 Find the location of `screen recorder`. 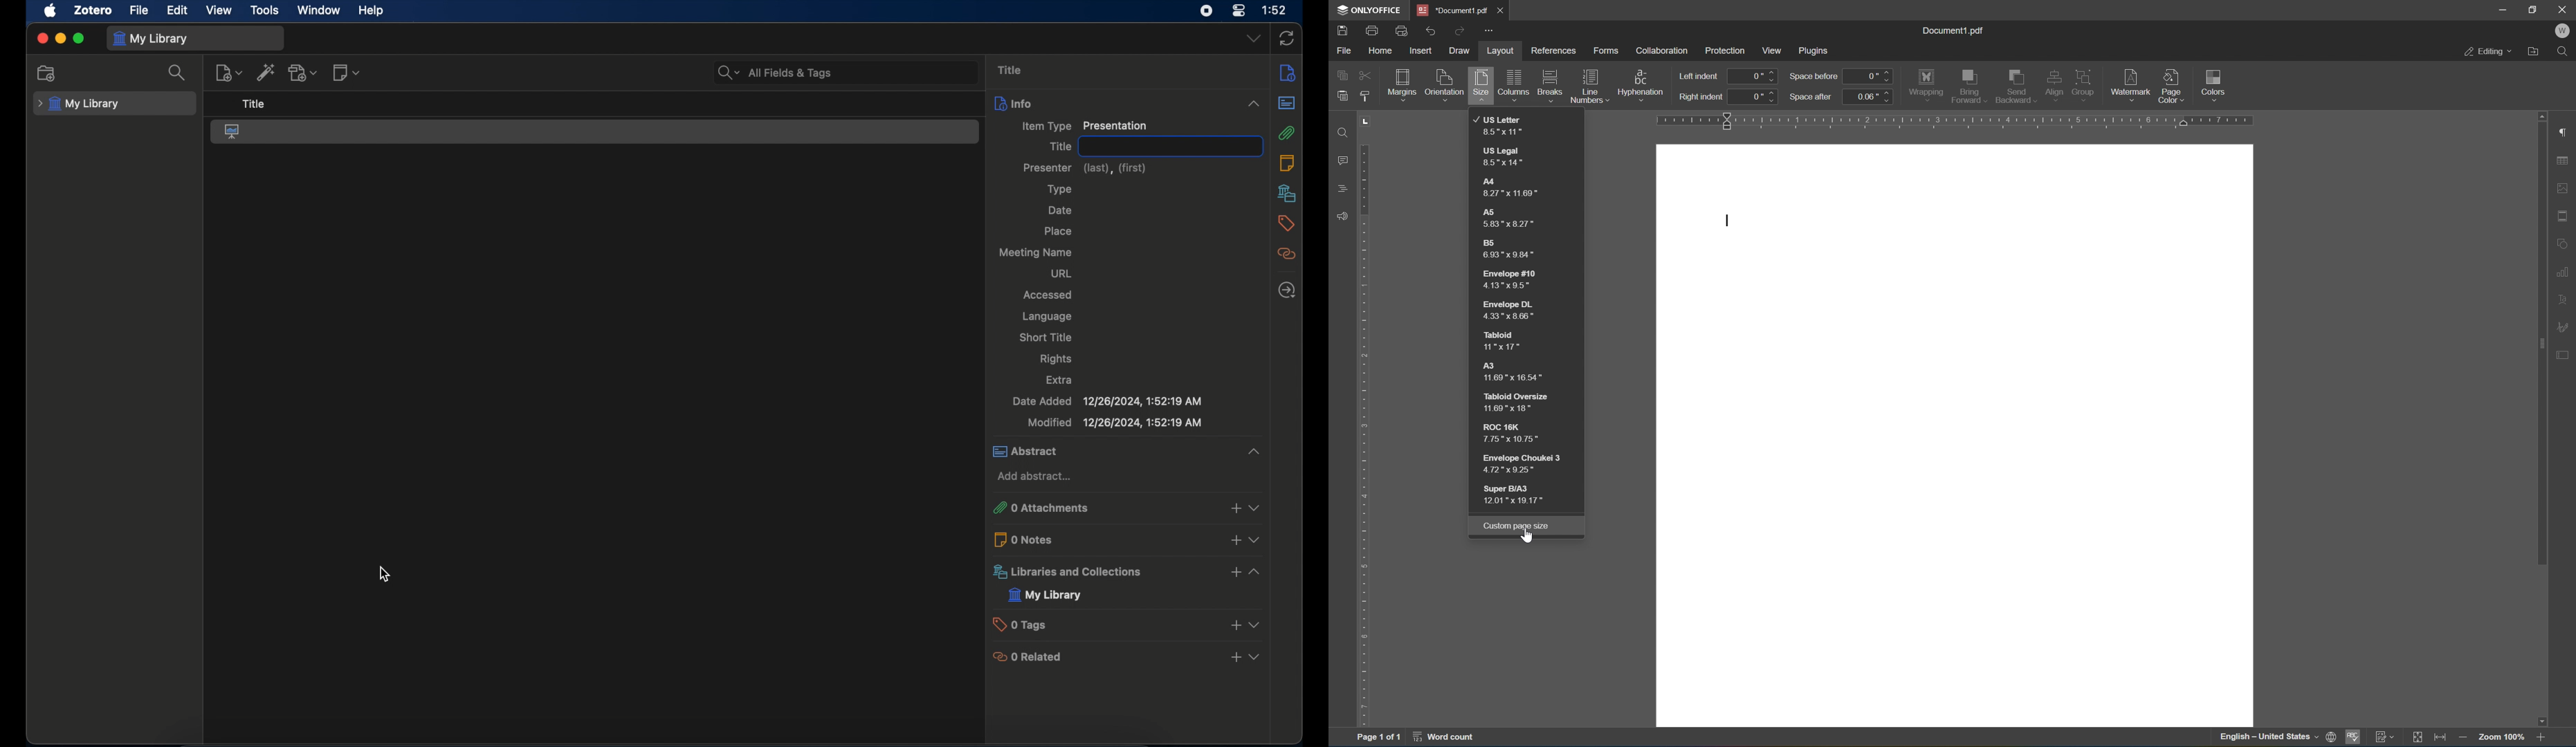

screen recorder is located at coordinates (1205, 12).